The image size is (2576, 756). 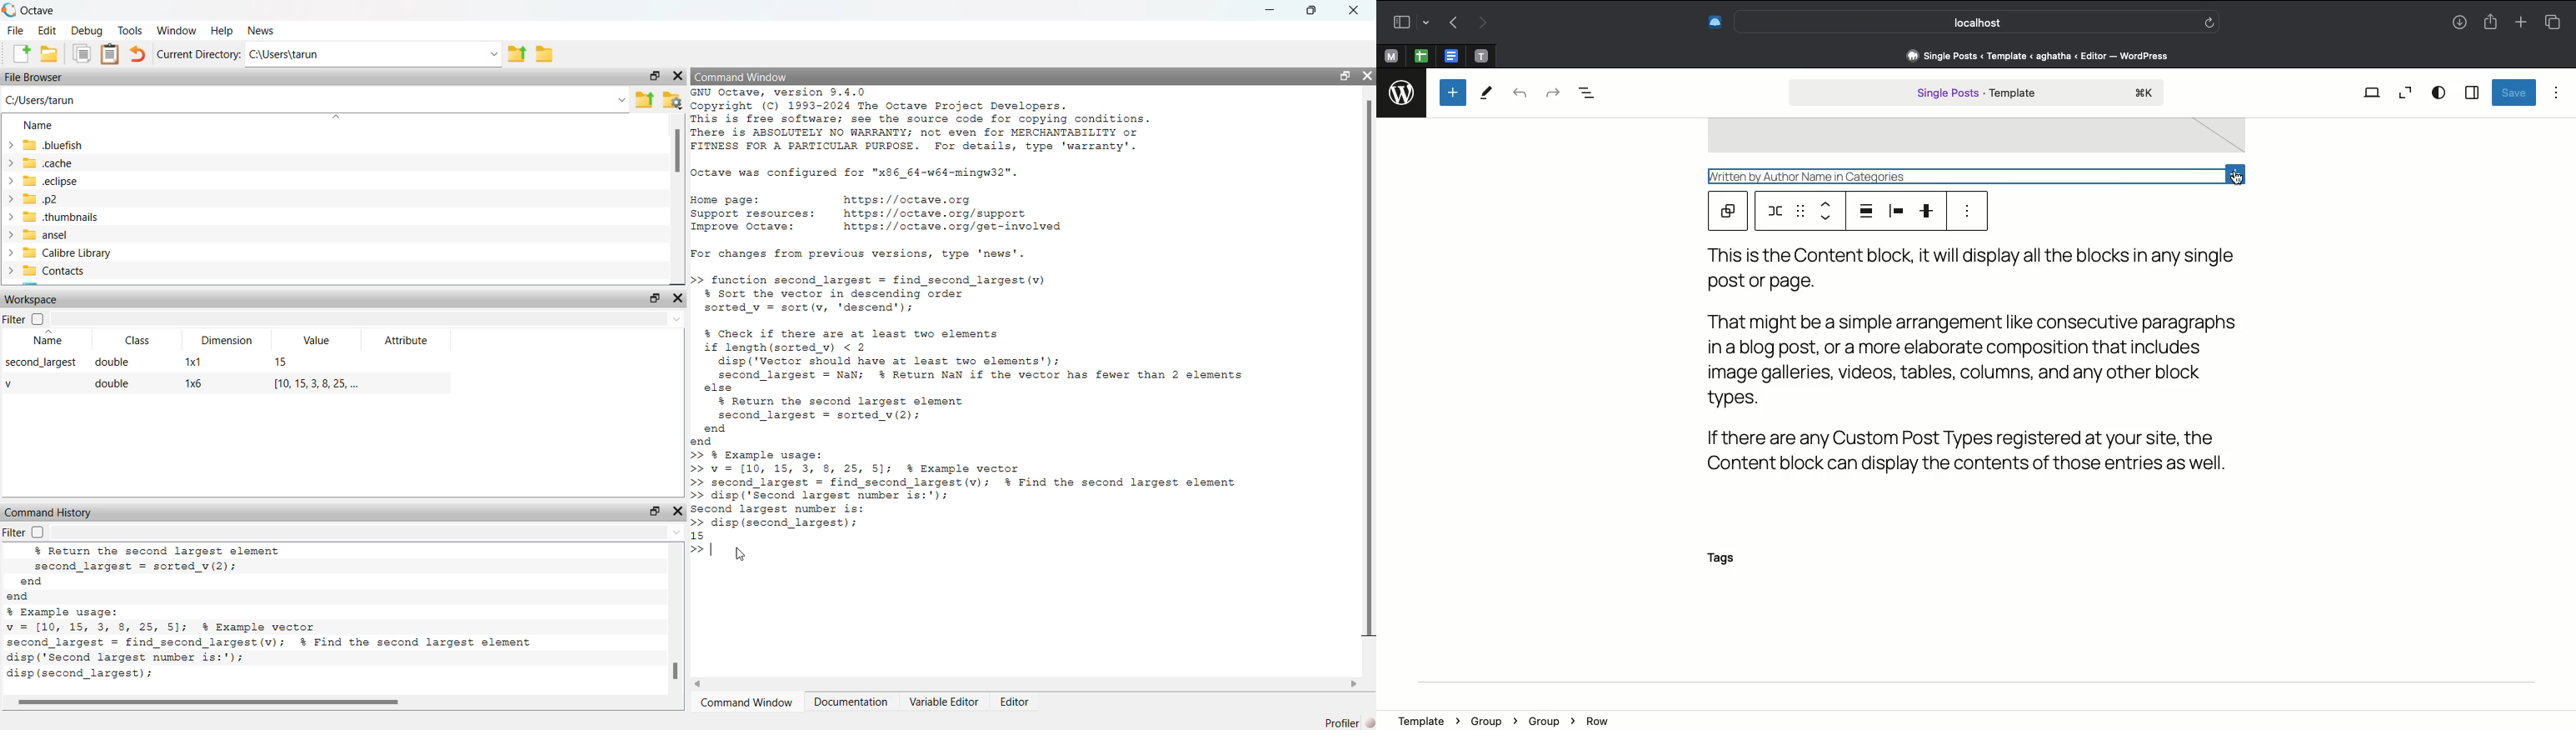 What do you see at coordinates (318, 343) in the screenshot?
I see `value` at bounding box center [318, 343].